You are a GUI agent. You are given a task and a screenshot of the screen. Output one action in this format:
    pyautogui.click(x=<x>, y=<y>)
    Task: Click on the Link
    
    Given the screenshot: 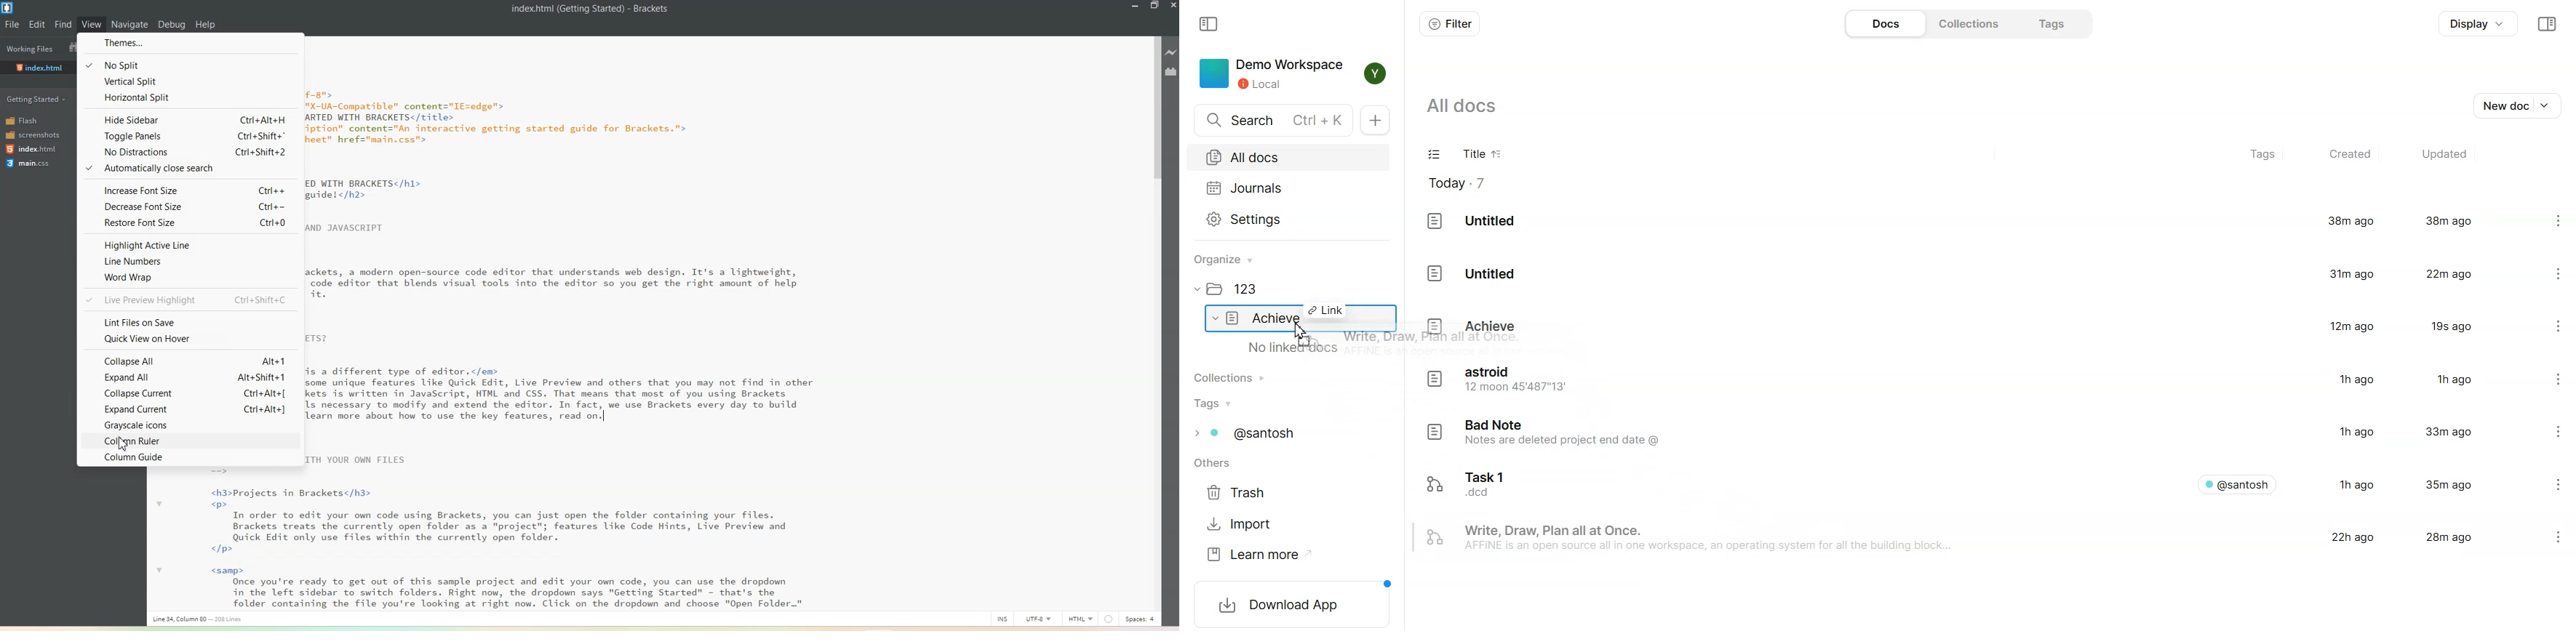 What is the action you would take?
    pyautogui.click(x=1325, y=310)
    